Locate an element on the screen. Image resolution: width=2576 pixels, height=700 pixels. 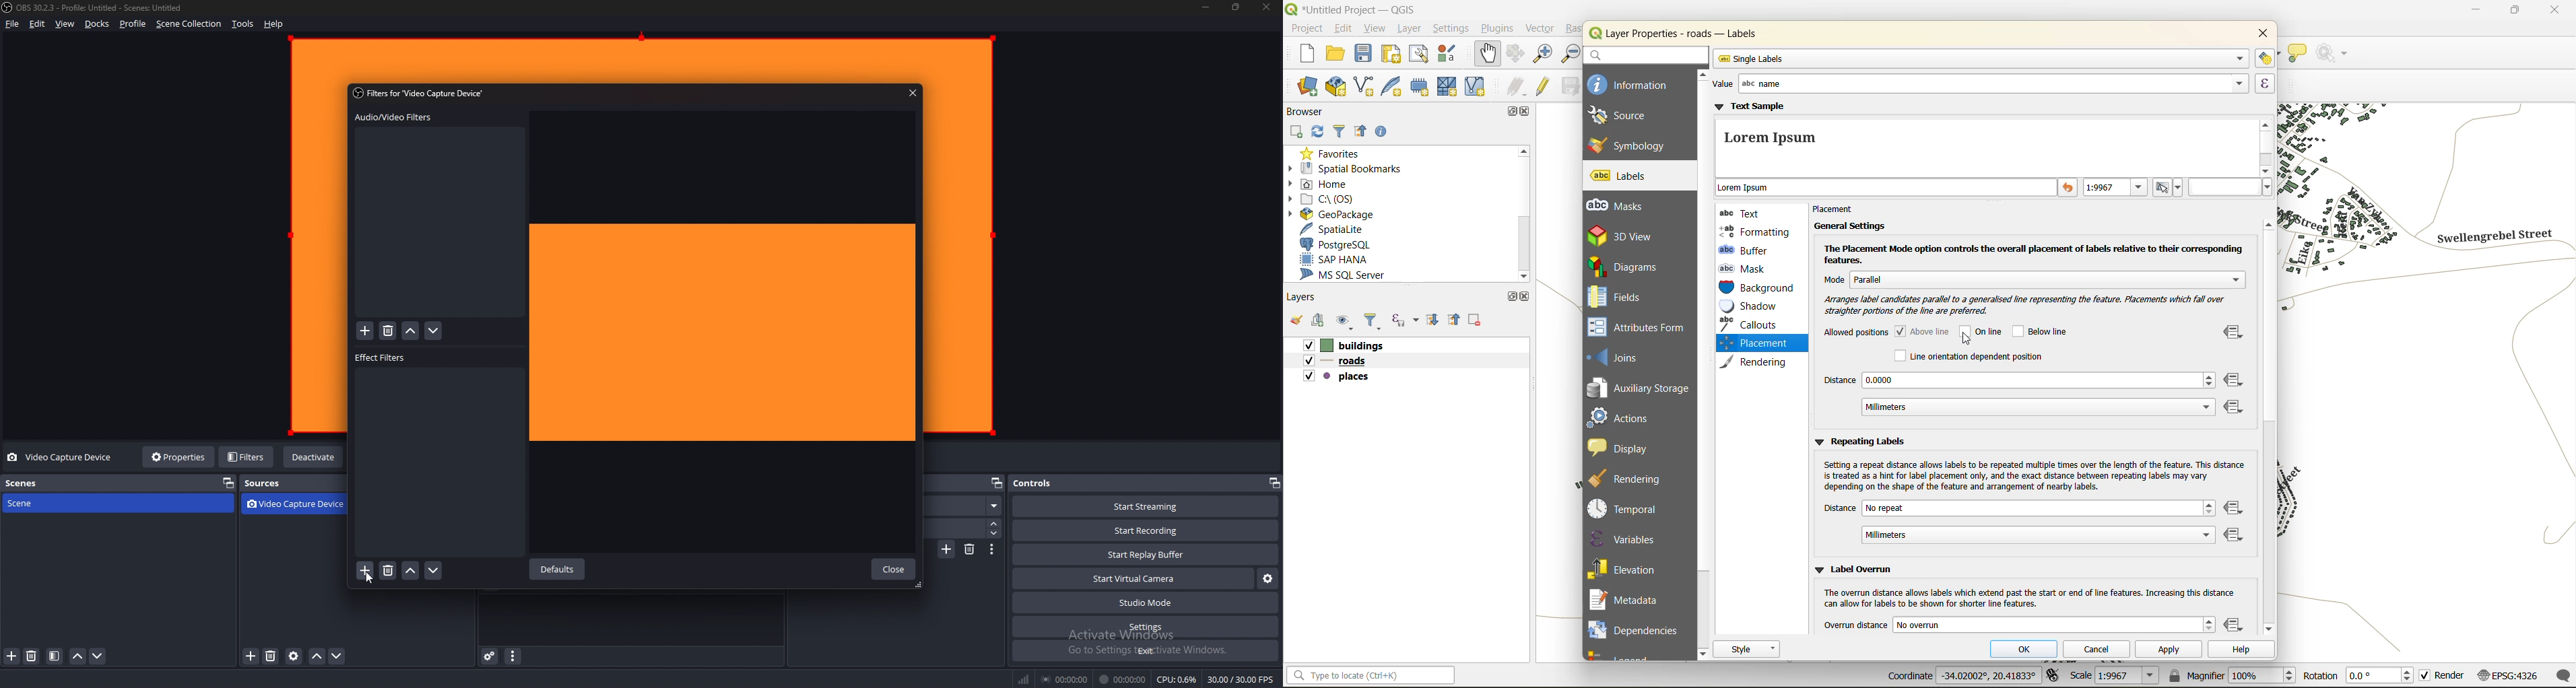
start streaming is located at coordinates (1145, 506).